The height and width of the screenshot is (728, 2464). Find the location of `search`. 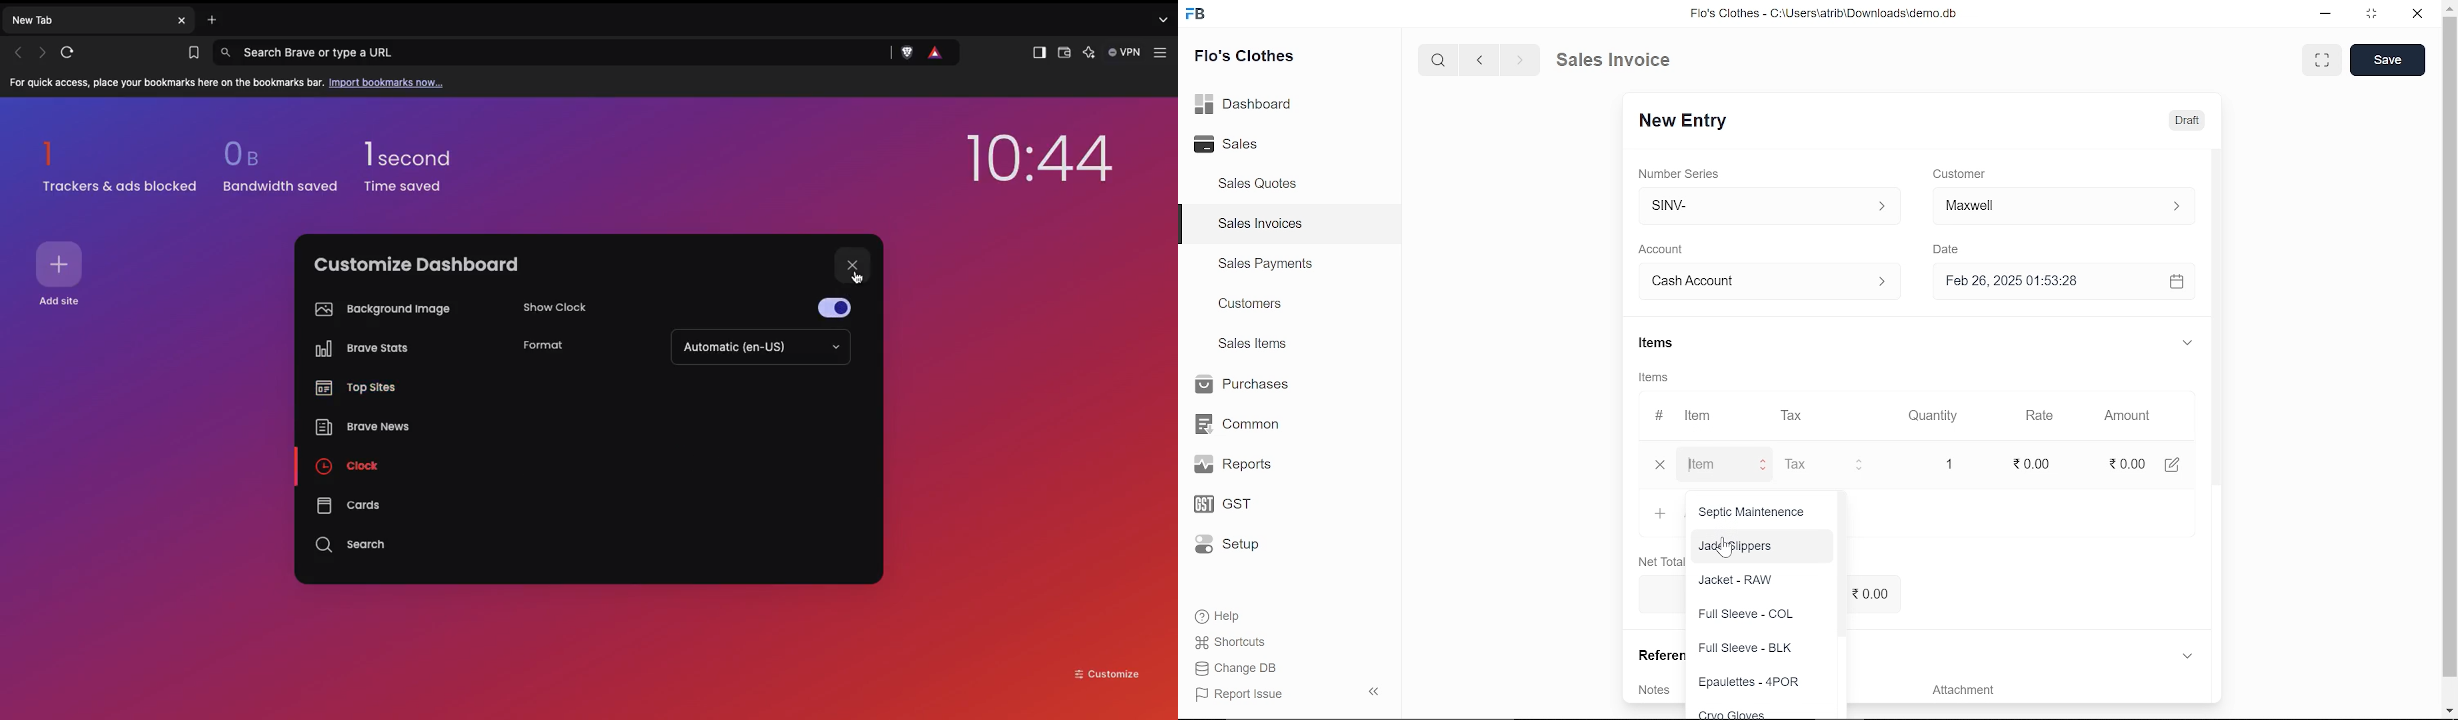

search is located at coordinates (1440, 59).